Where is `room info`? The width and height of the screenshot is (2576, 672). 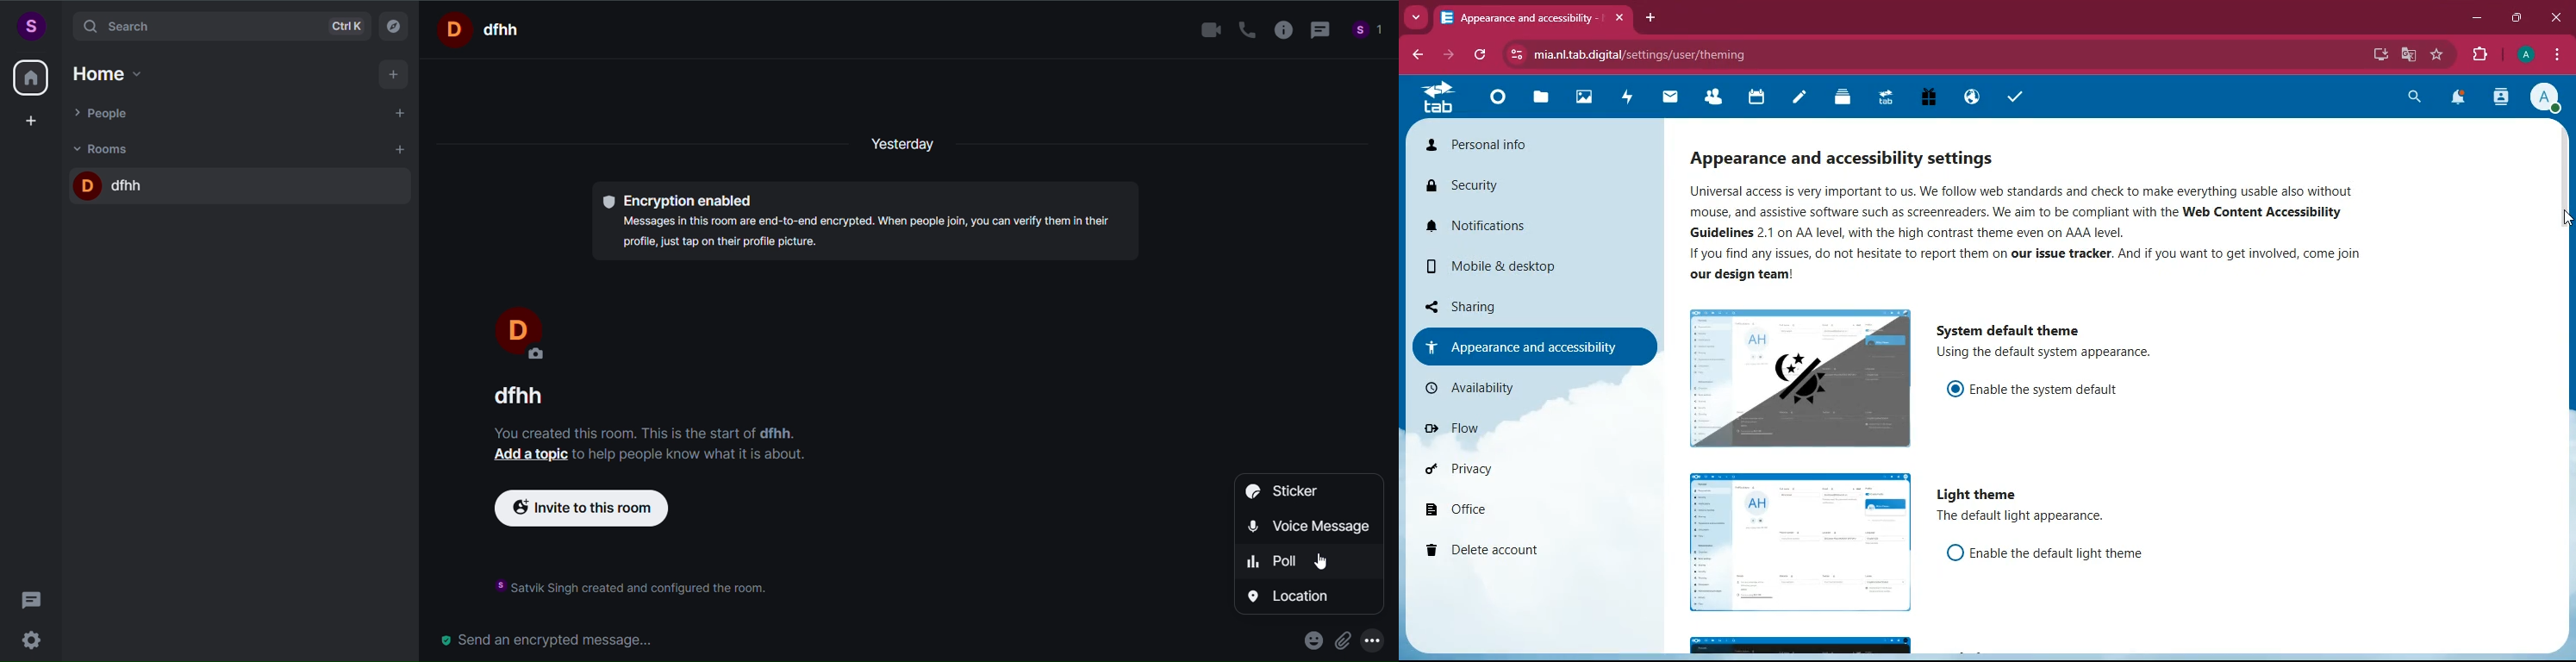
room info is located at coordinates (1279, 31).